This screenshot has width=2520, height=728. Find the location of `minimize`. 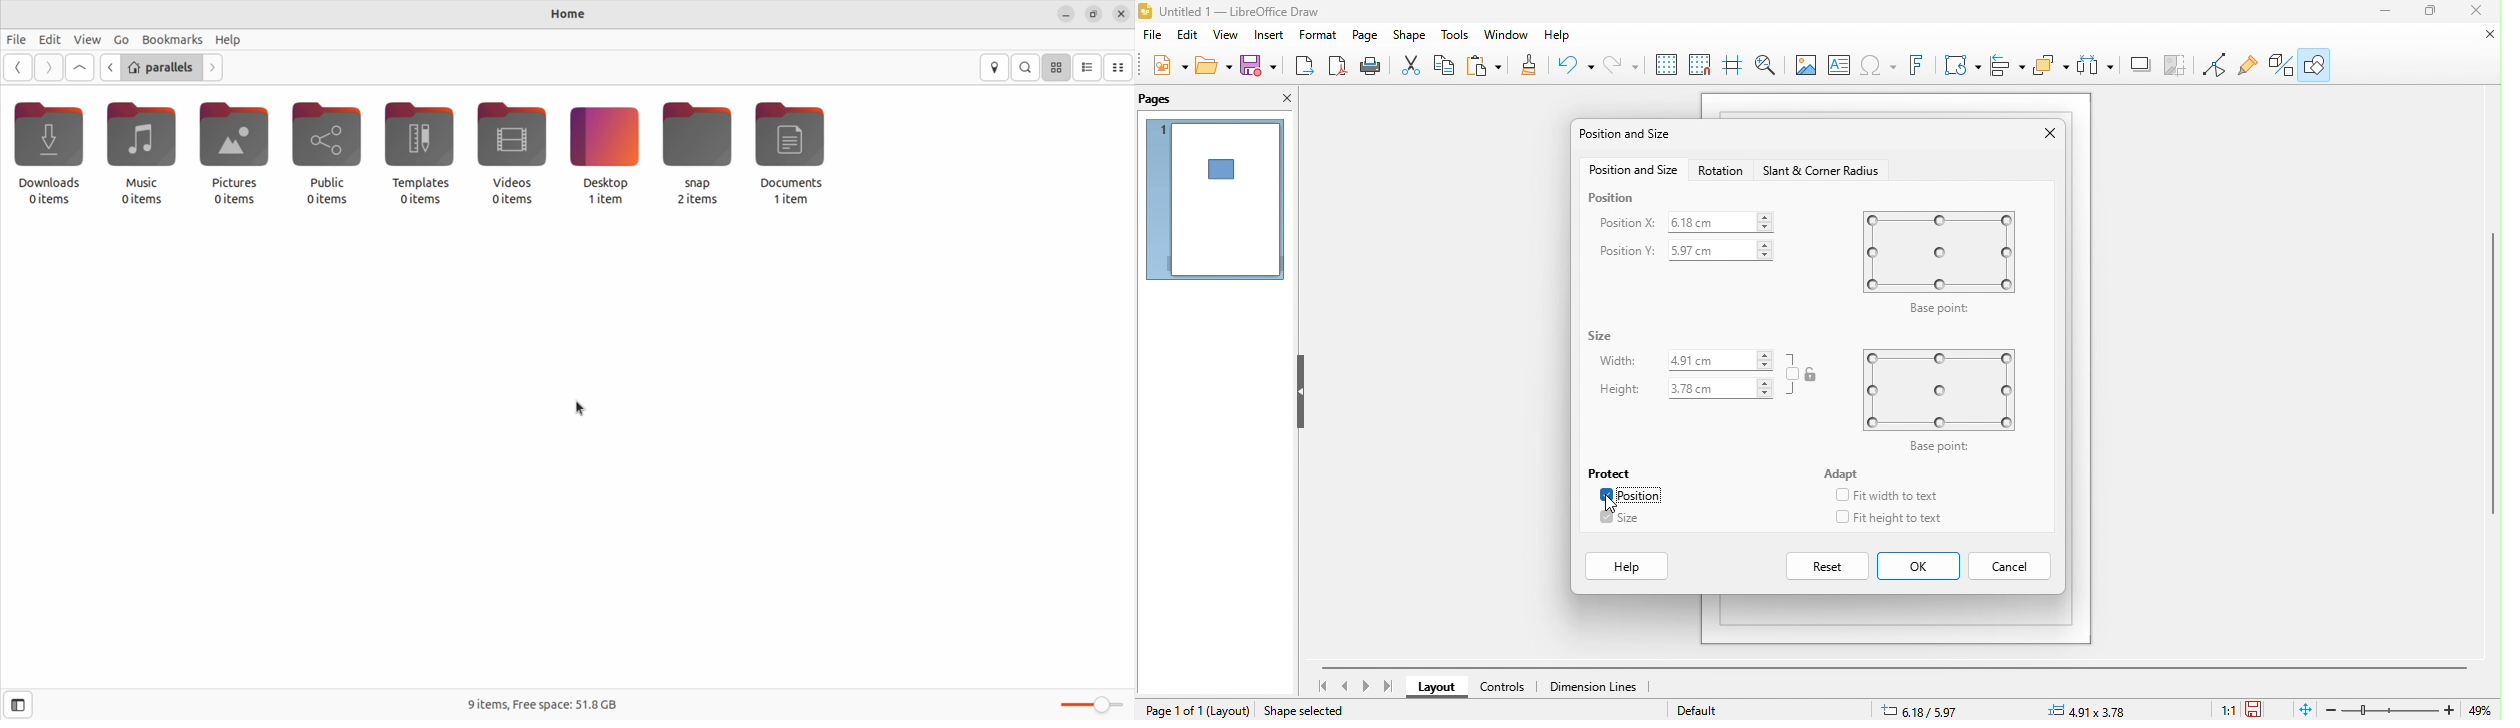

minimize is located at coordinates (2387, 11).